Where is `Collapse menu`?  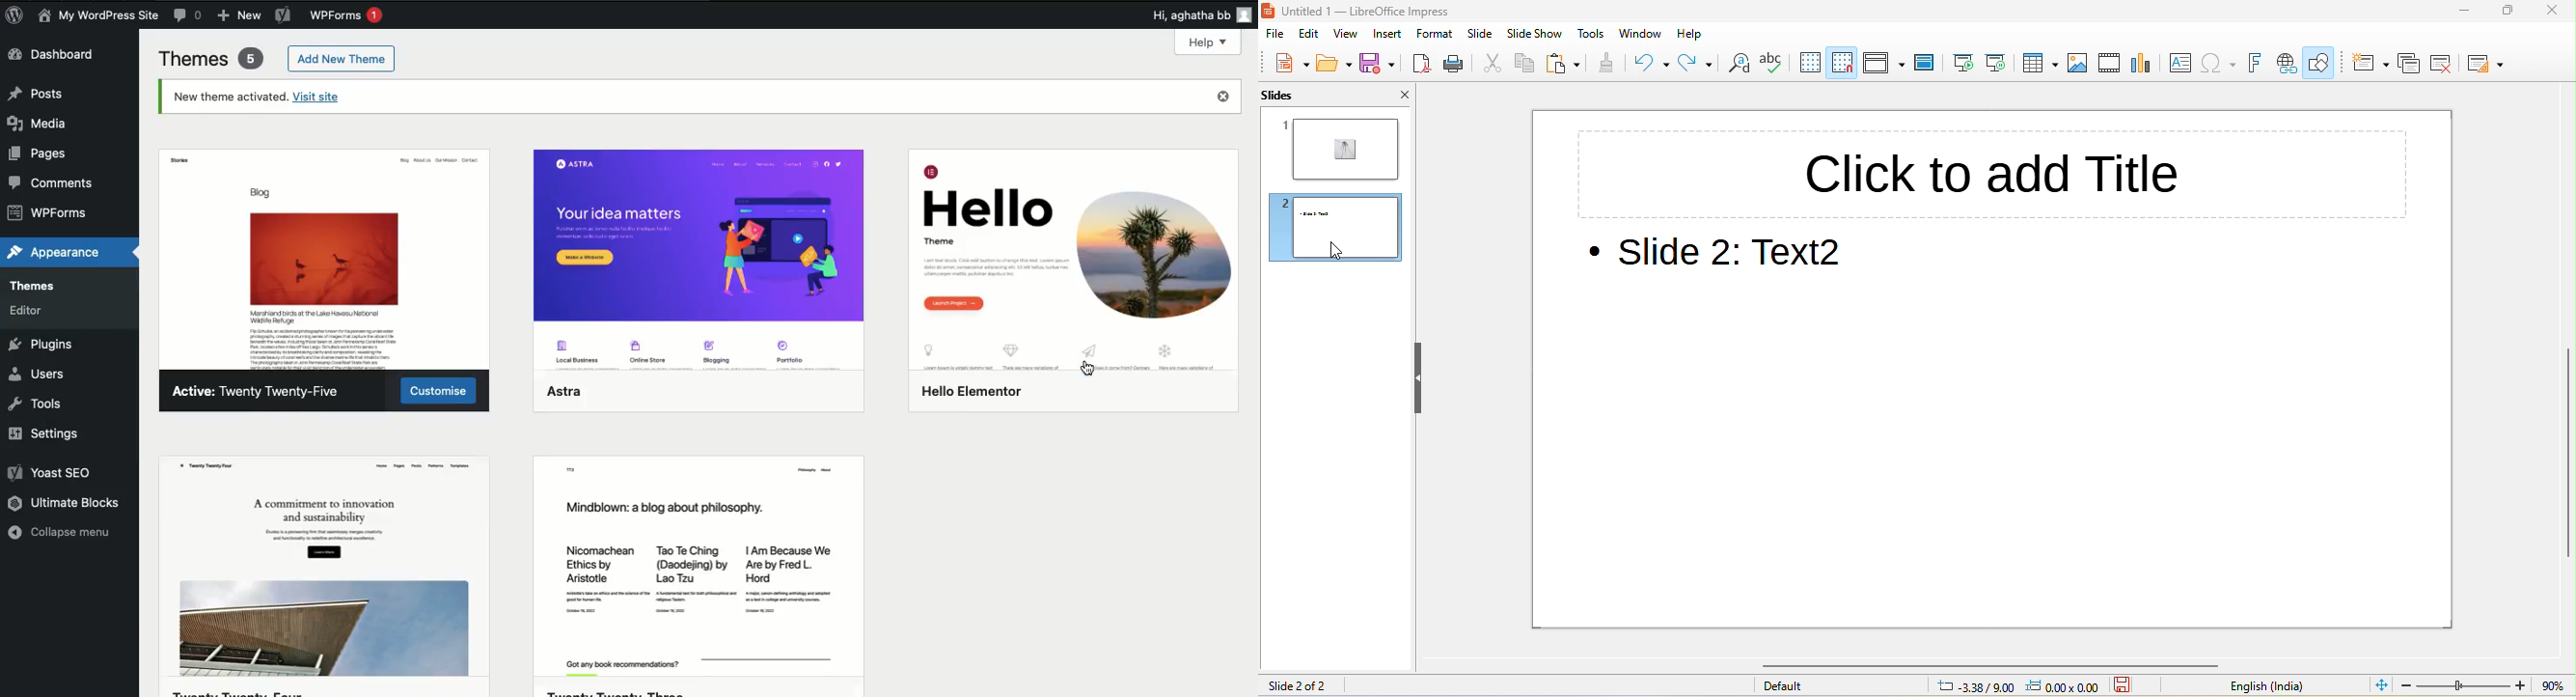 Collapse menu is located at coordinates (58, 530).